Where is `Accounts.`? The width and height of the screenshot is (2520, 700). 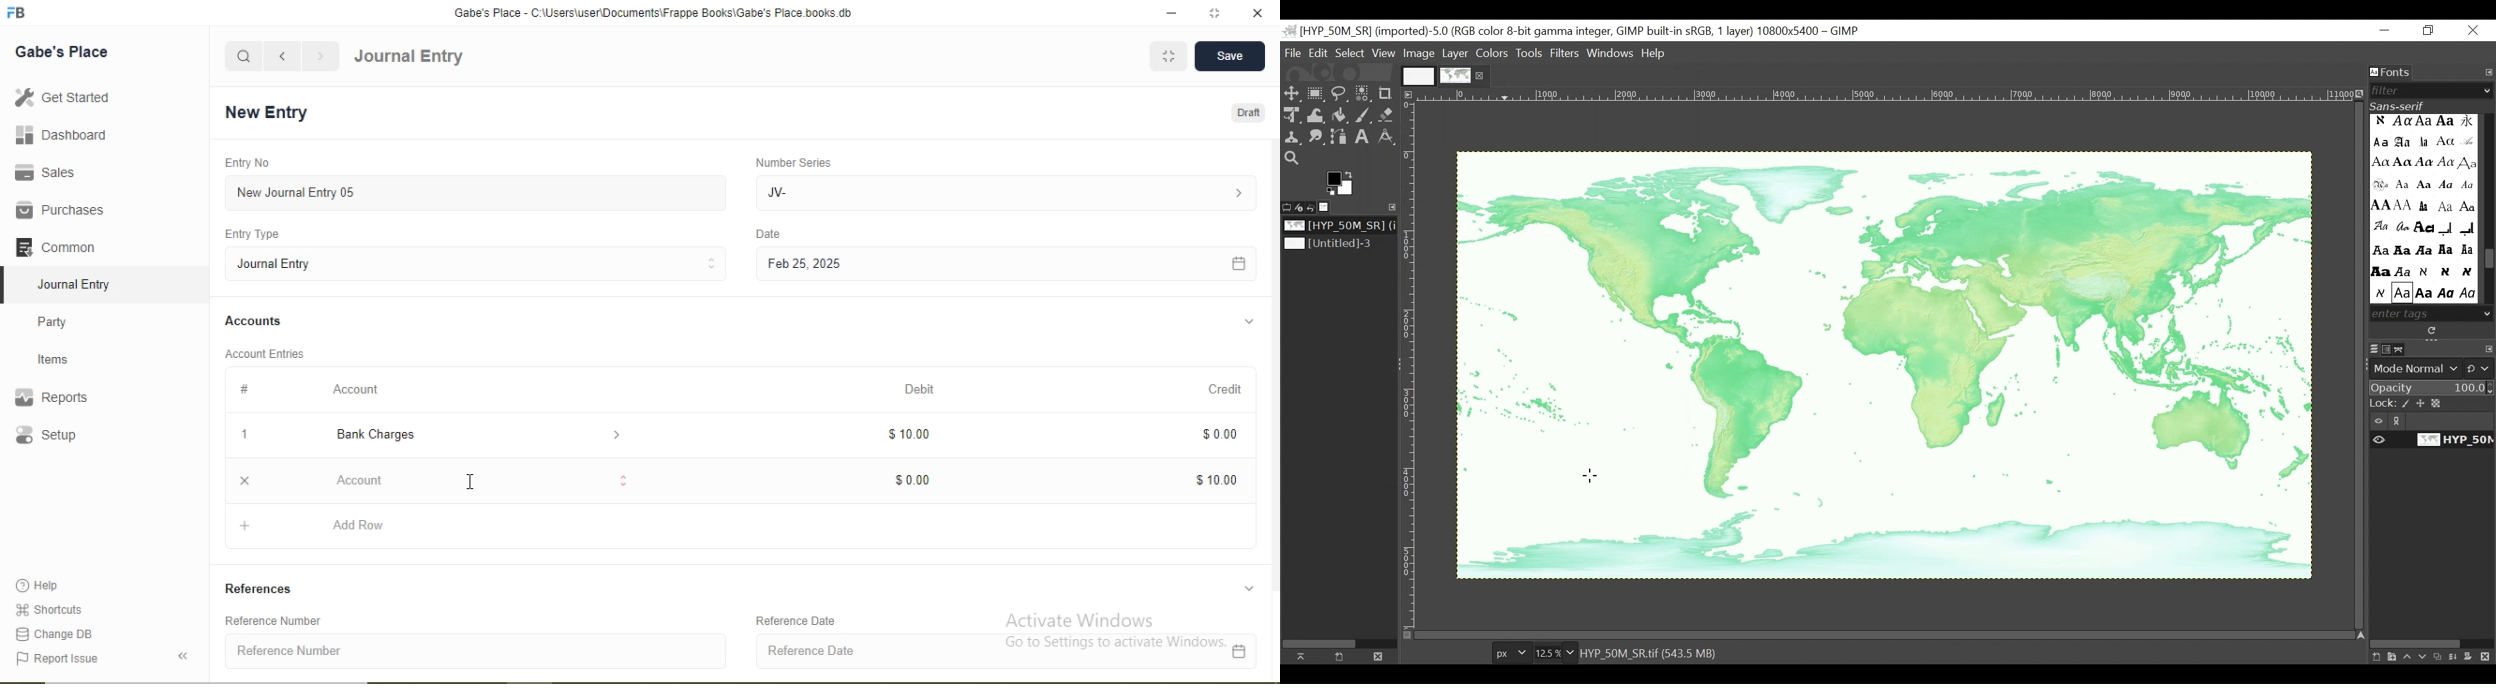 Accounts. is located at coordinates (254, 321).